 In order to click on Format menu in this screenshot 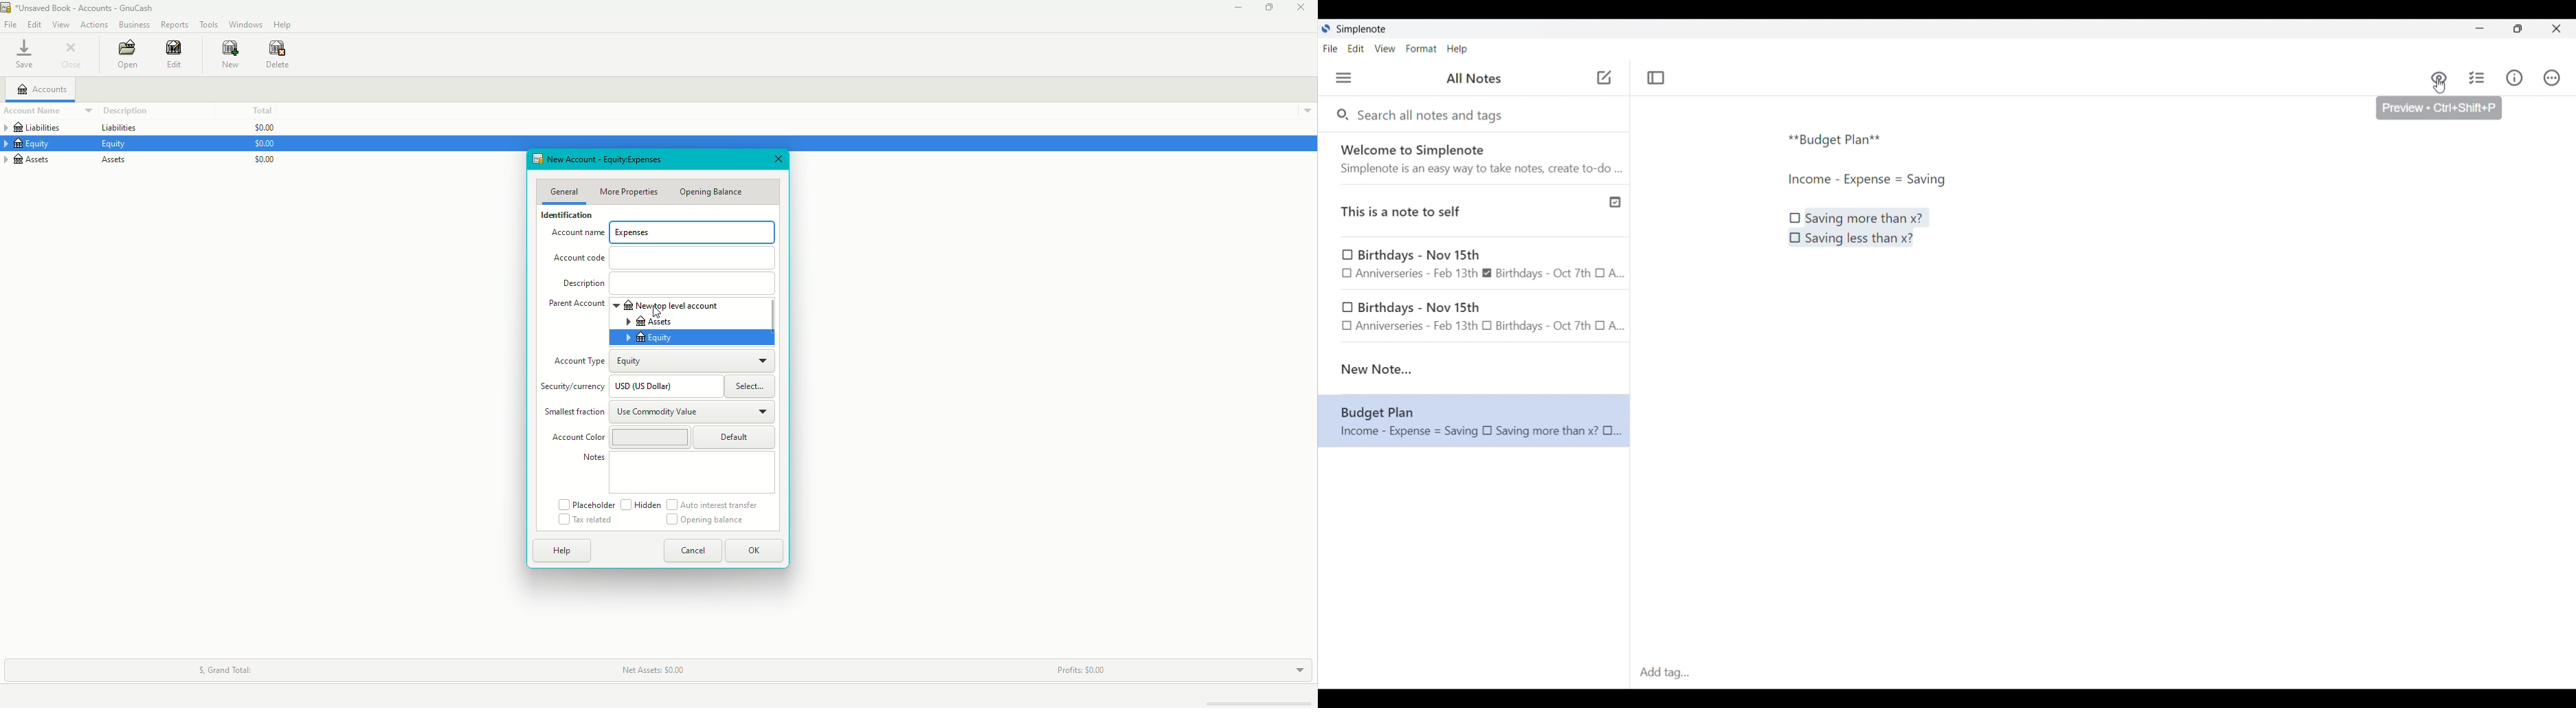, I will do `click(1421, 49)`.